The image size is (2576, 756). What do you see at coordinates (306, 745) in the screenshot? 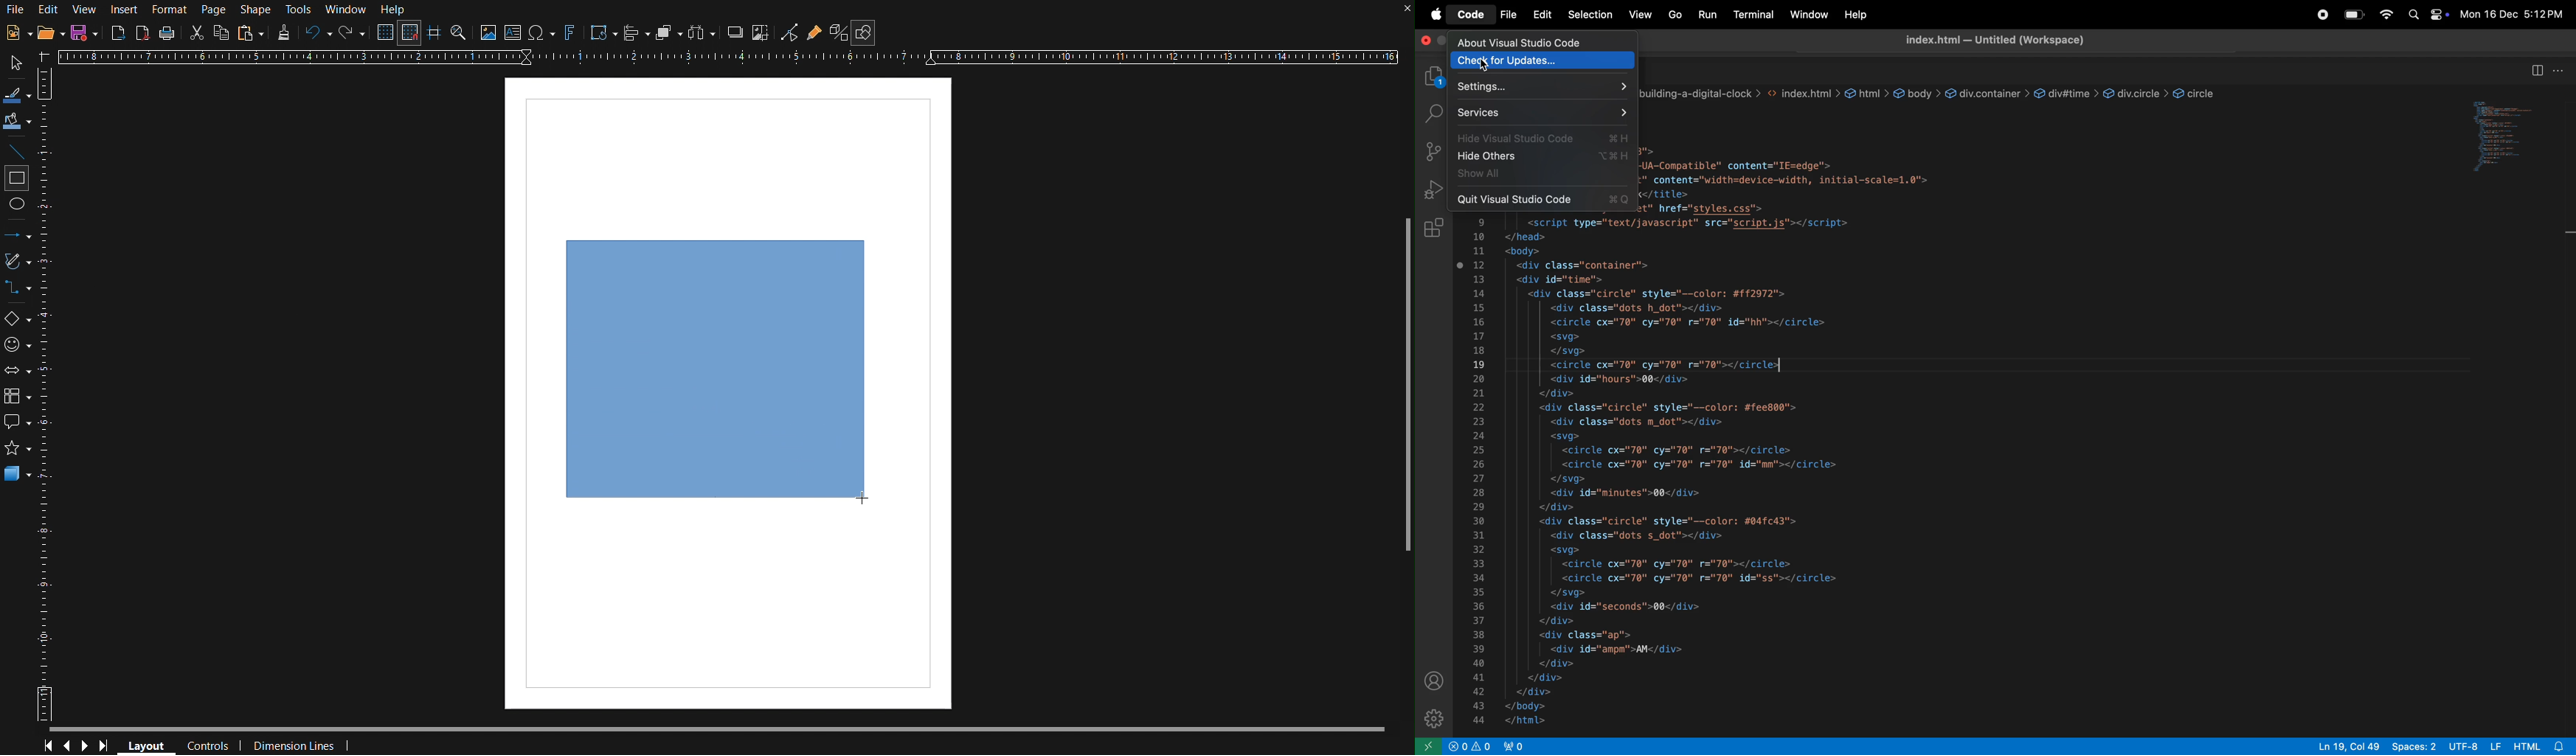
I see `Dimension Lines` at bounding box center [306, 745].